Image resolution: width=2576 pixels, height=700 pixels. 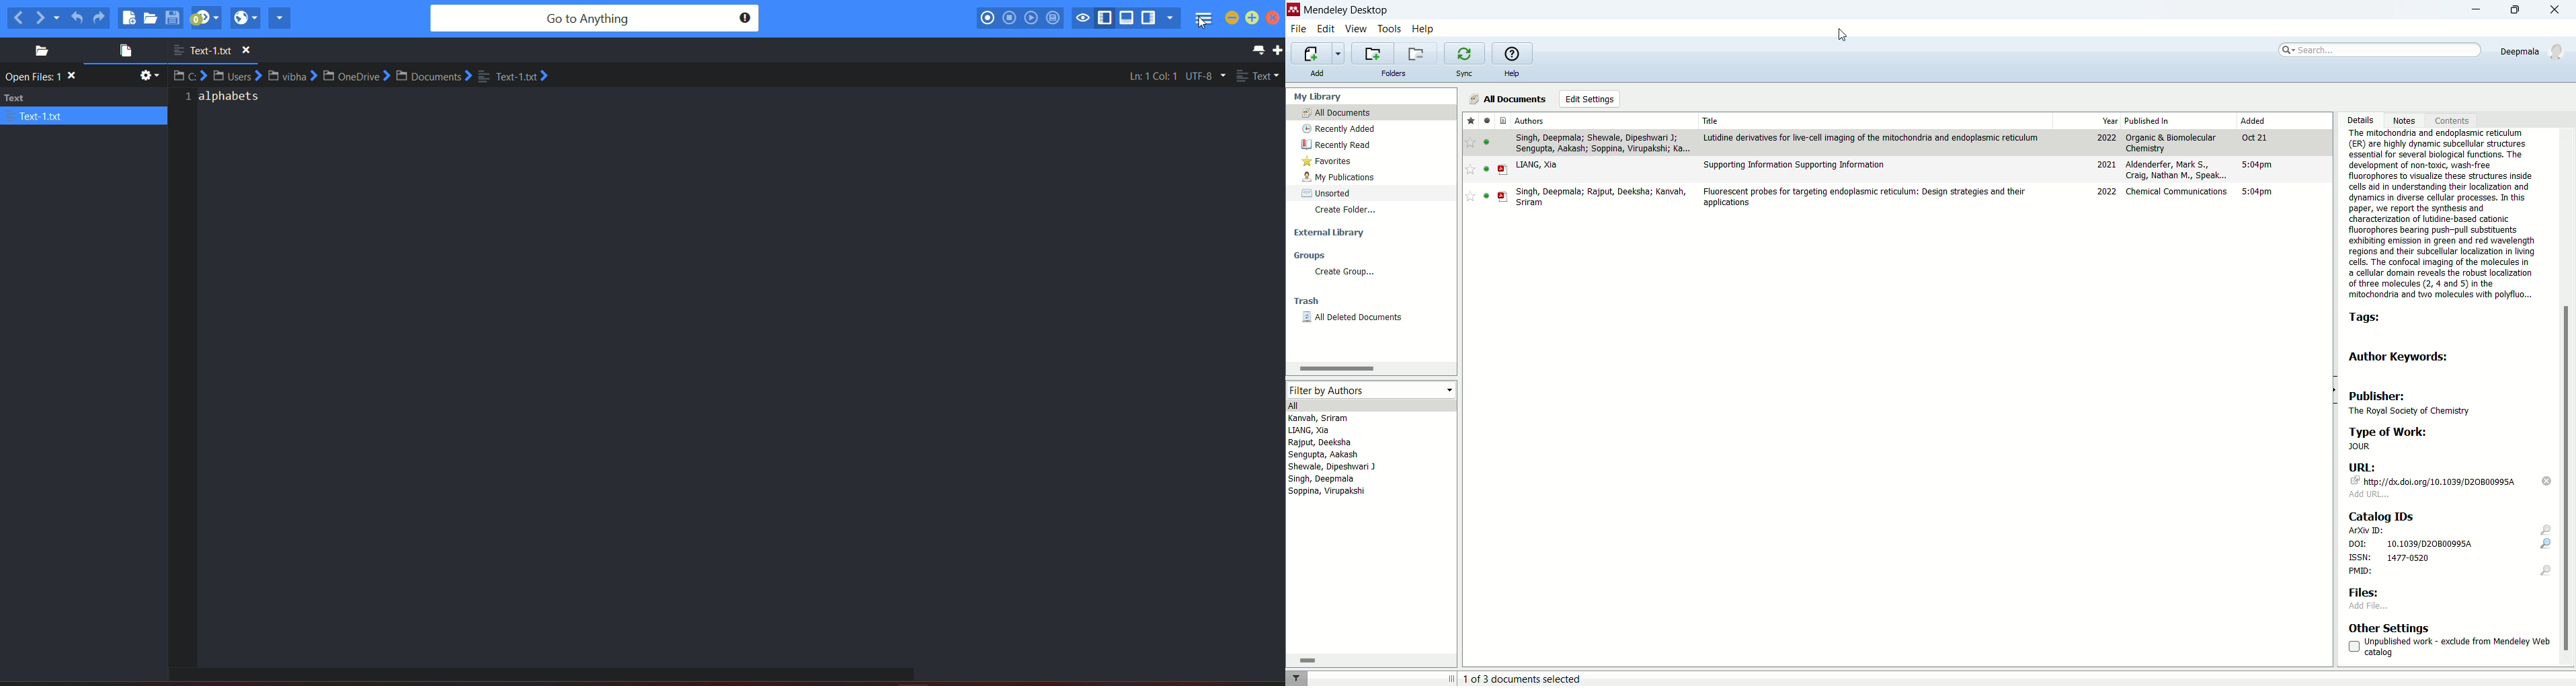 What do you see at coordinates (1149, 76) in the screenshot?
I see `Ln:1 Col:1` at bounding box center [1149, 76].